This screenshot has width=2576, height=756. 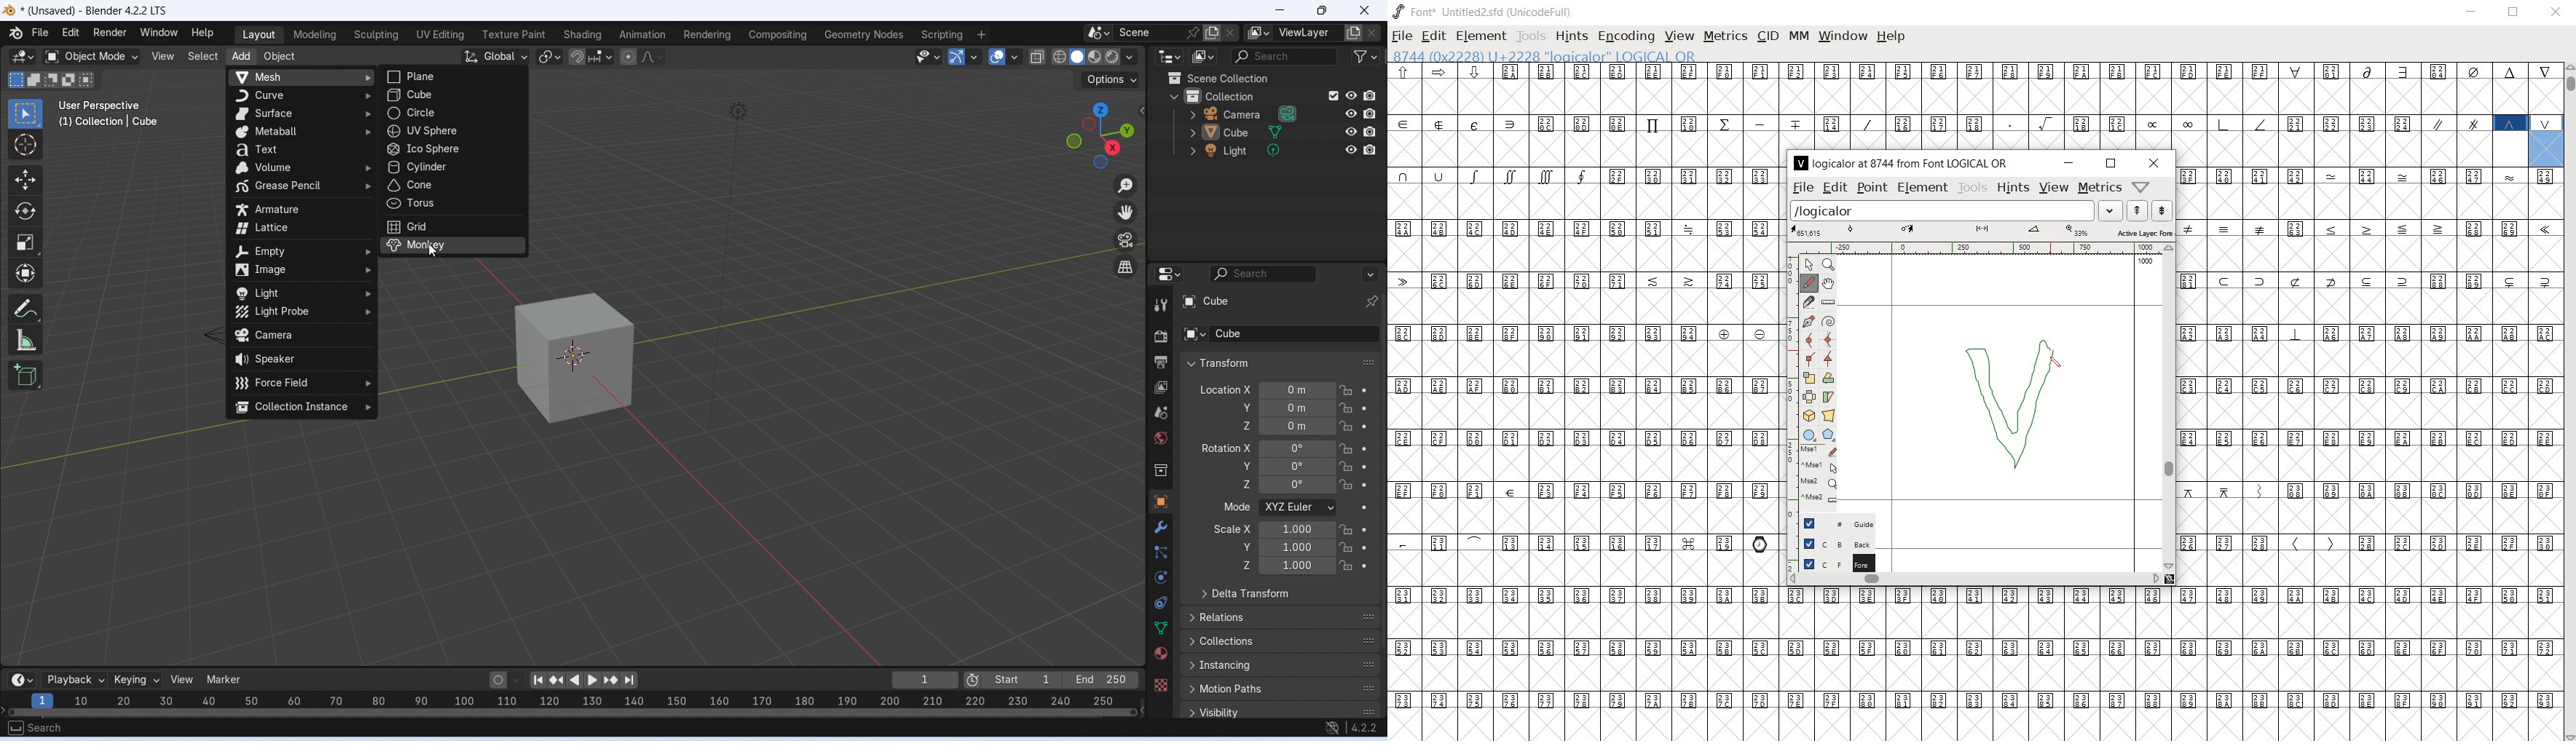 I want to click on scale x, so click(x=1231, y=529).